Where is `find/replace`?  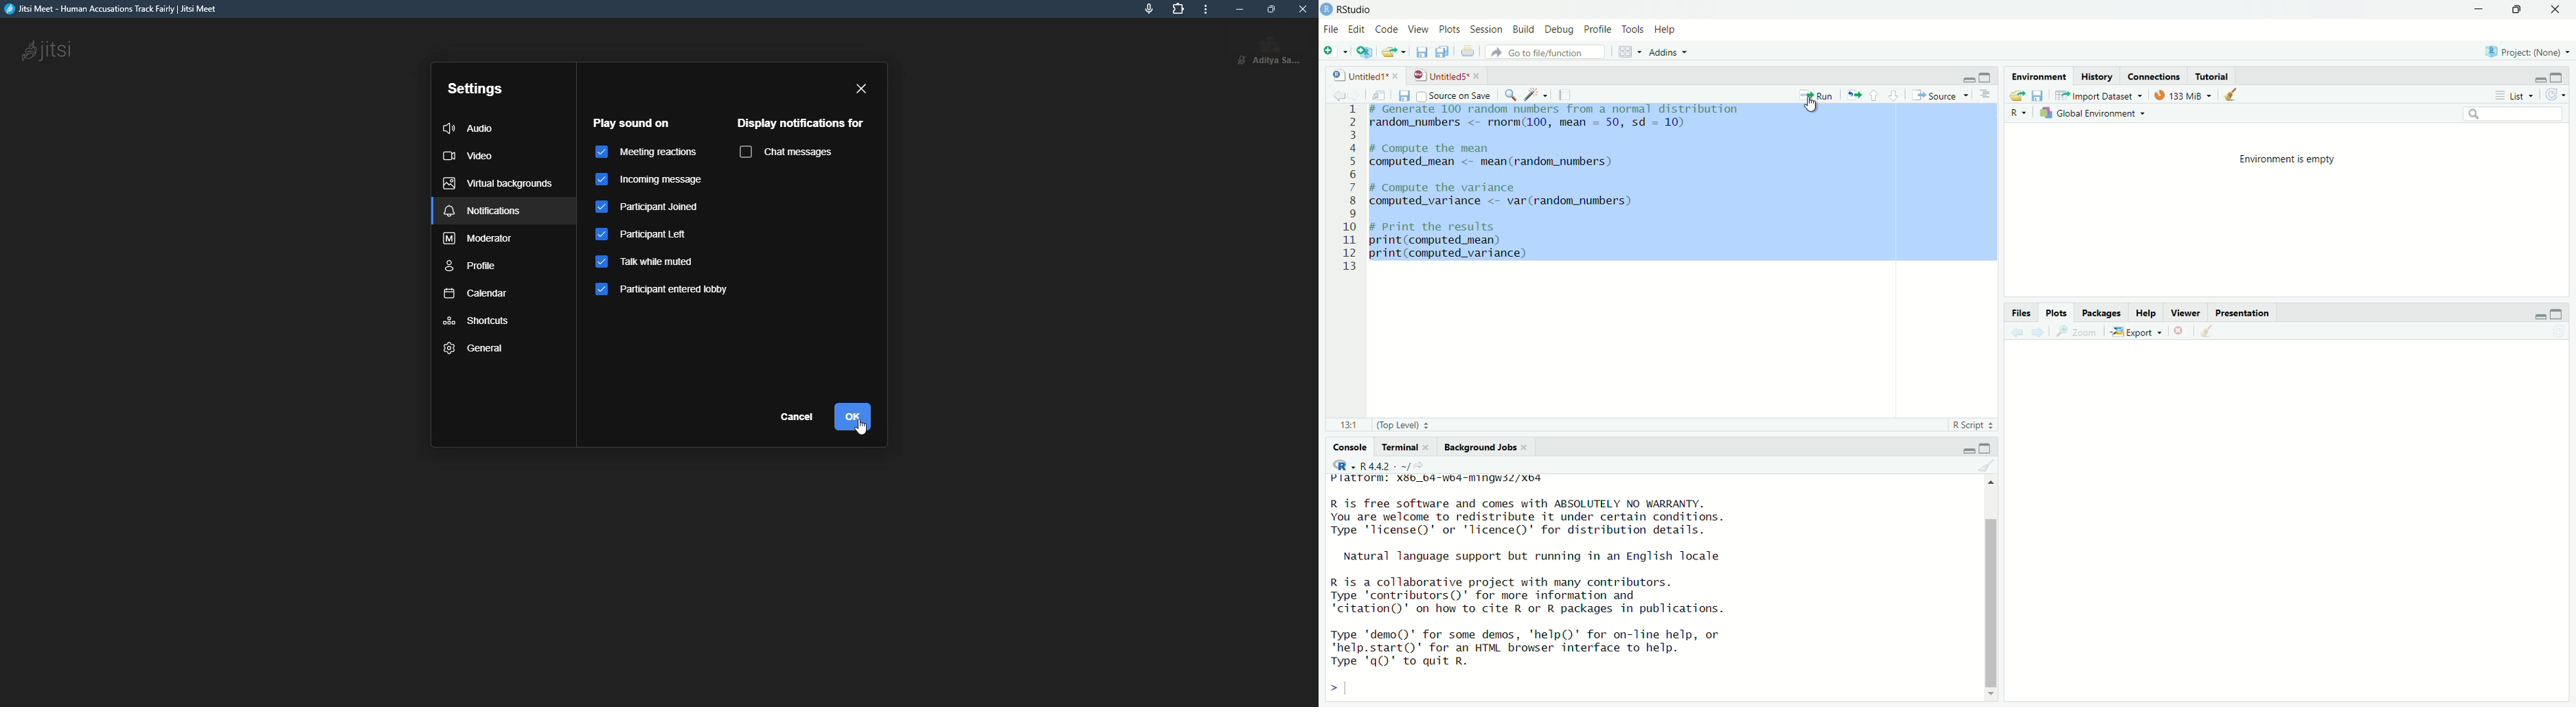
find/replace is located at coordinates (1510, 94).